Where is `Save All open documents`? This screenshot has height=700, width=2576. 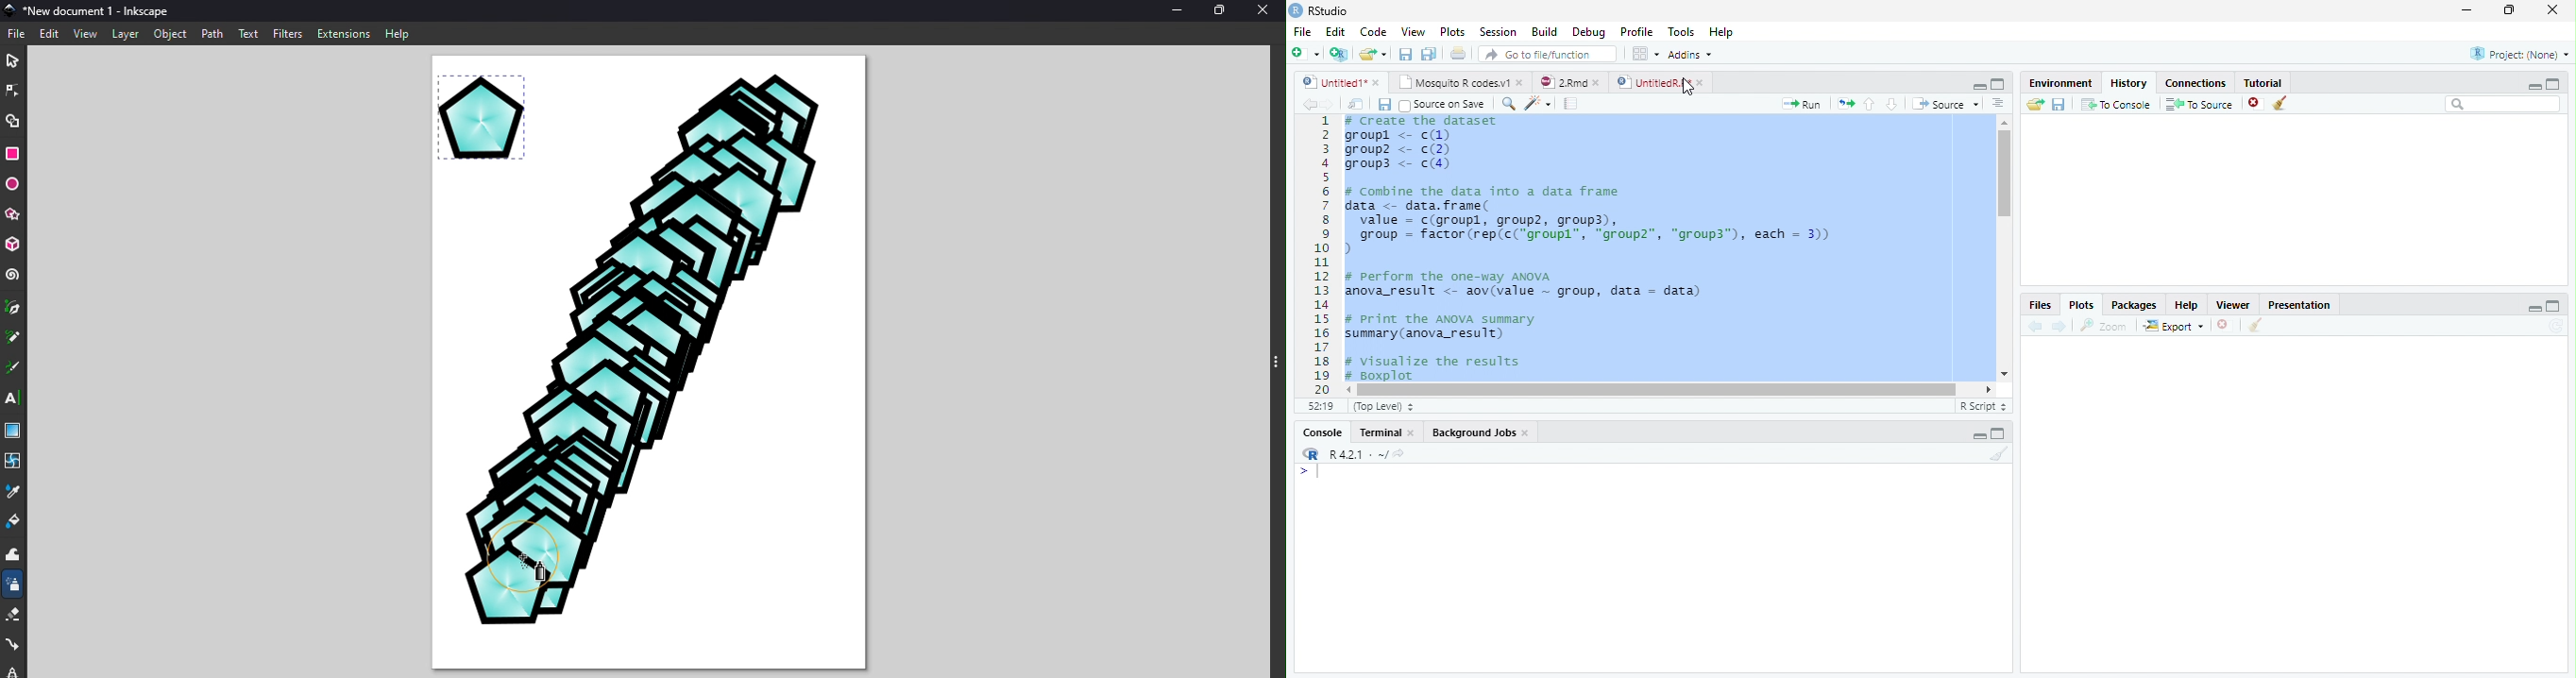
Save All open documents is located at coordinates (1428, 54).